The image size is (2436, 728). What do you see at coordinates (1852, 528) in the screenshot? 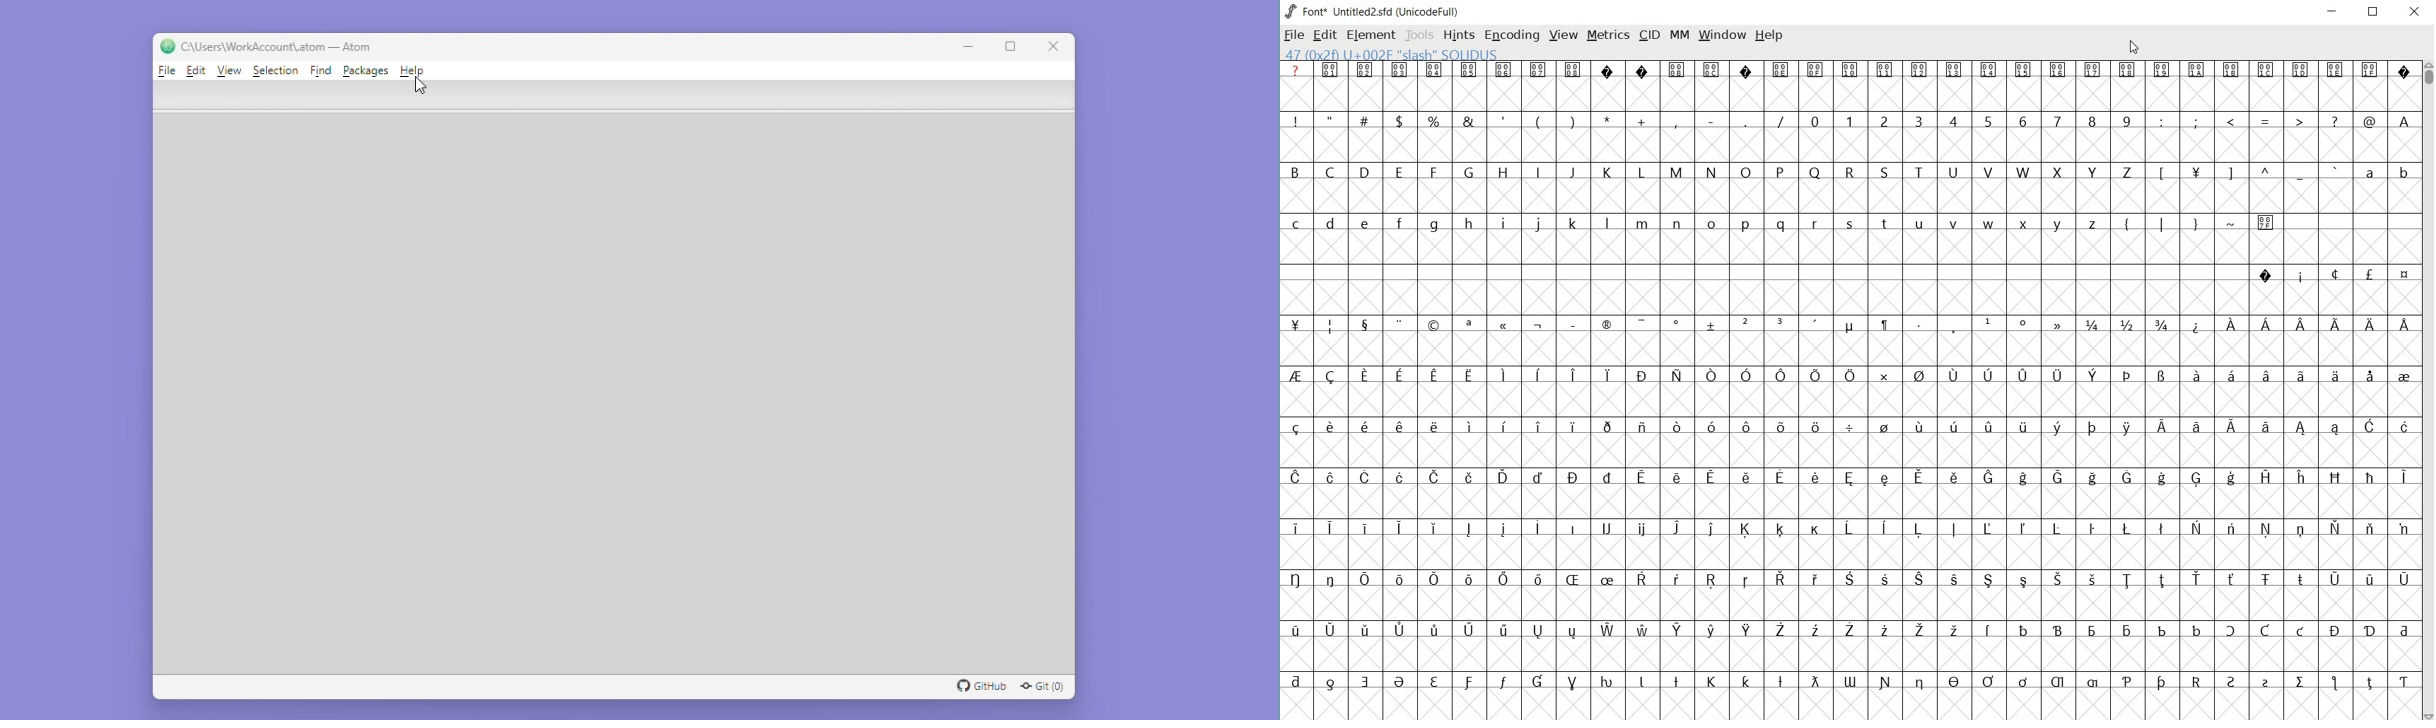
I see `special letters` at bounding box center [1852, 528].